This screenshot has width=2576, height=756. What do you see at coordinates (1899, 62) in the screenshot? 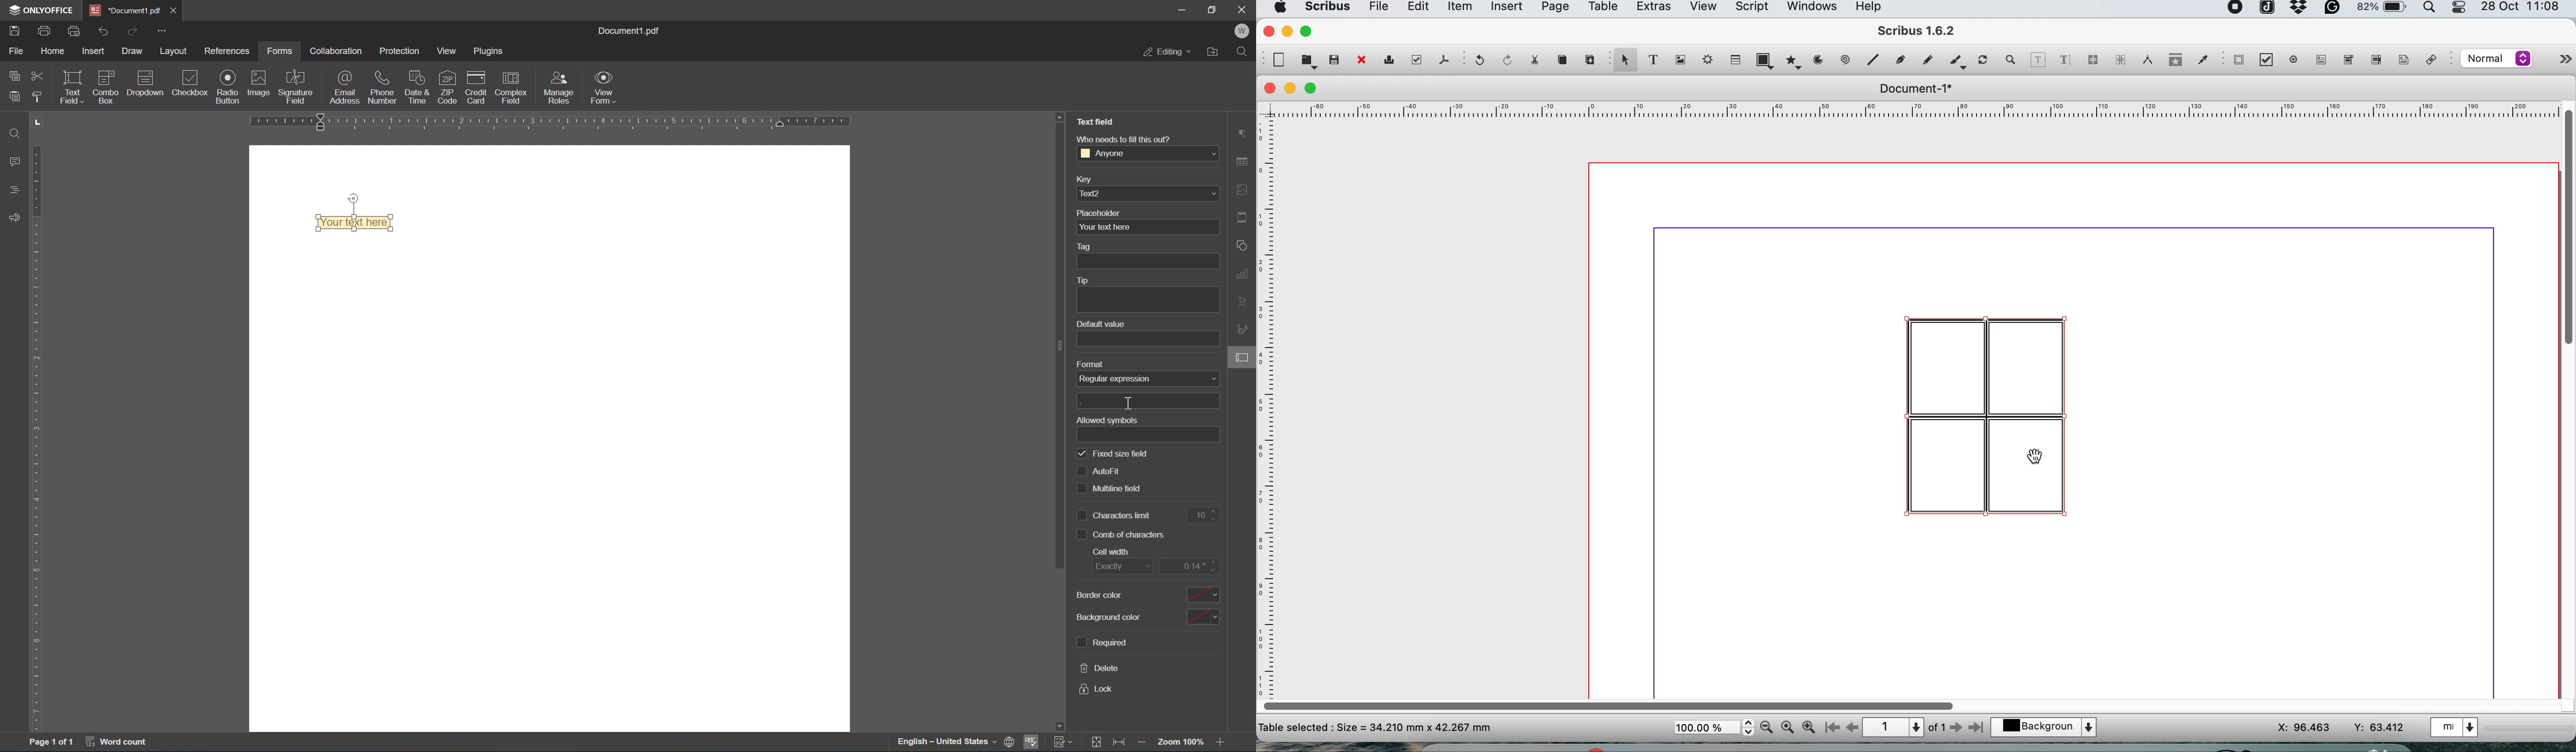
I see `bezier curve` at bounding box center [1899, 62].